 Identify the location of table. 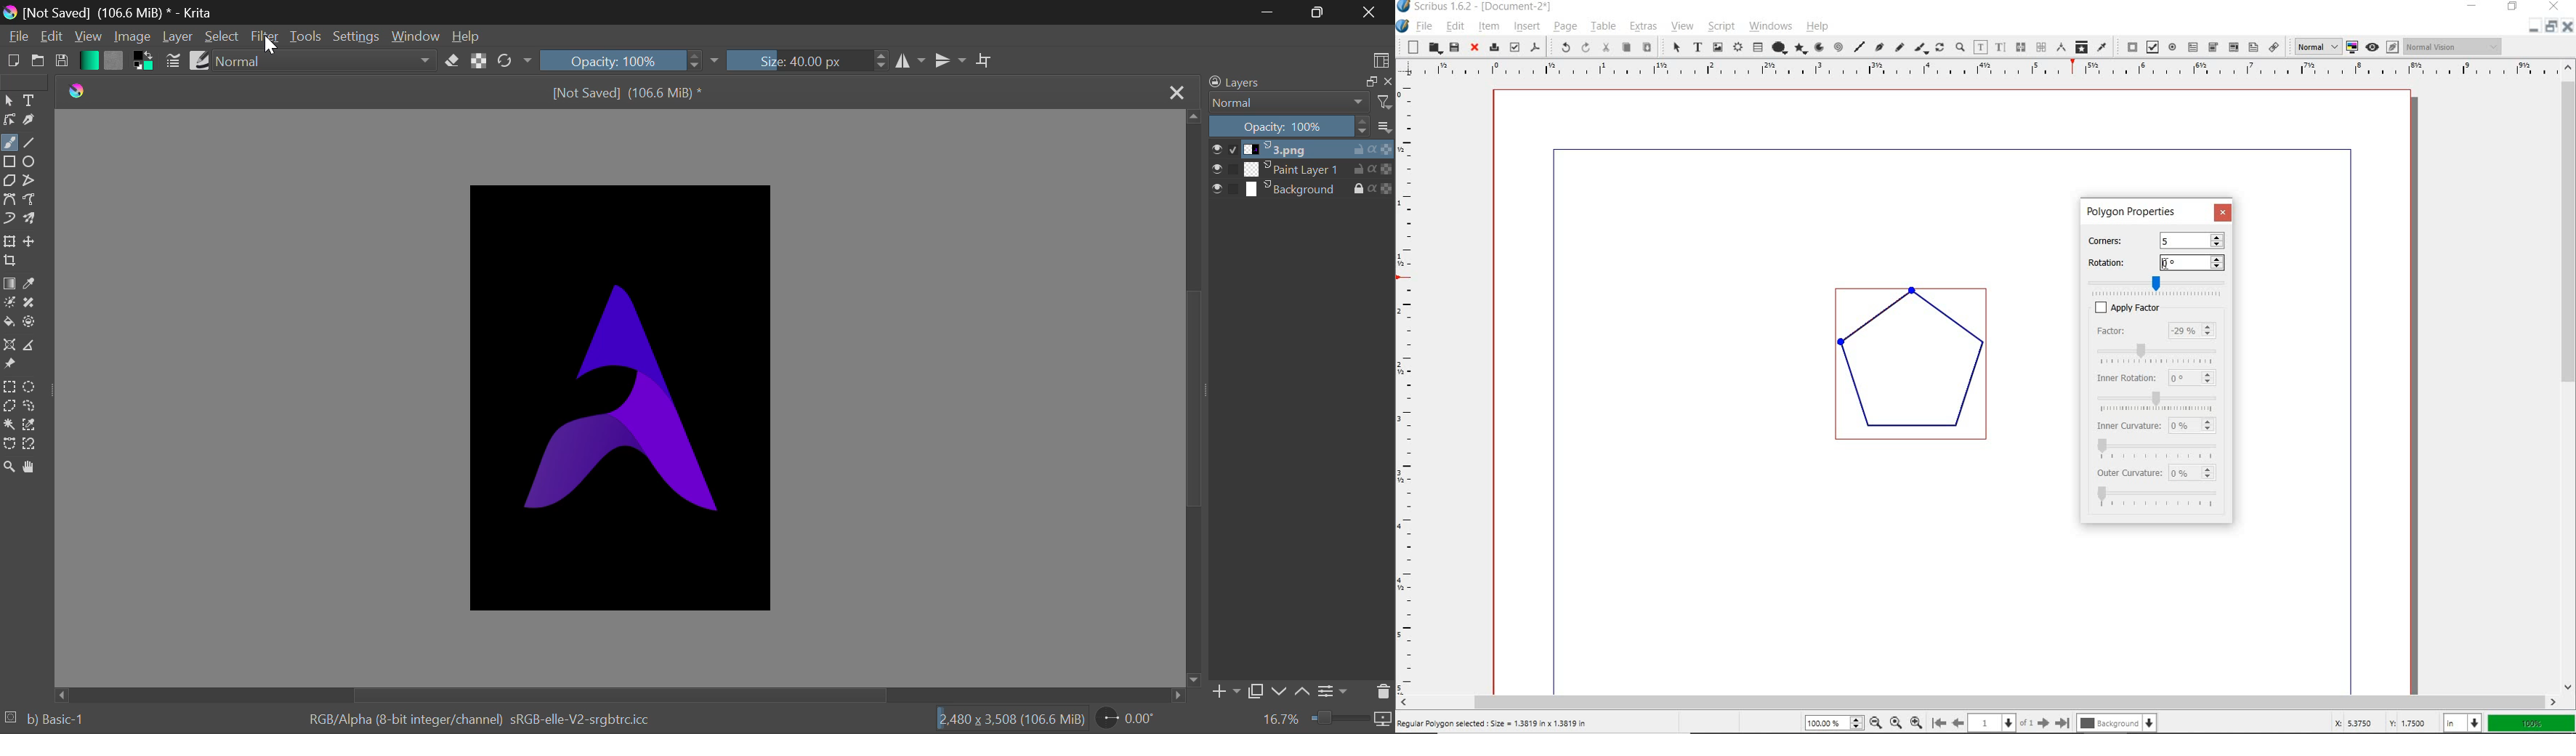
(1759, 47).